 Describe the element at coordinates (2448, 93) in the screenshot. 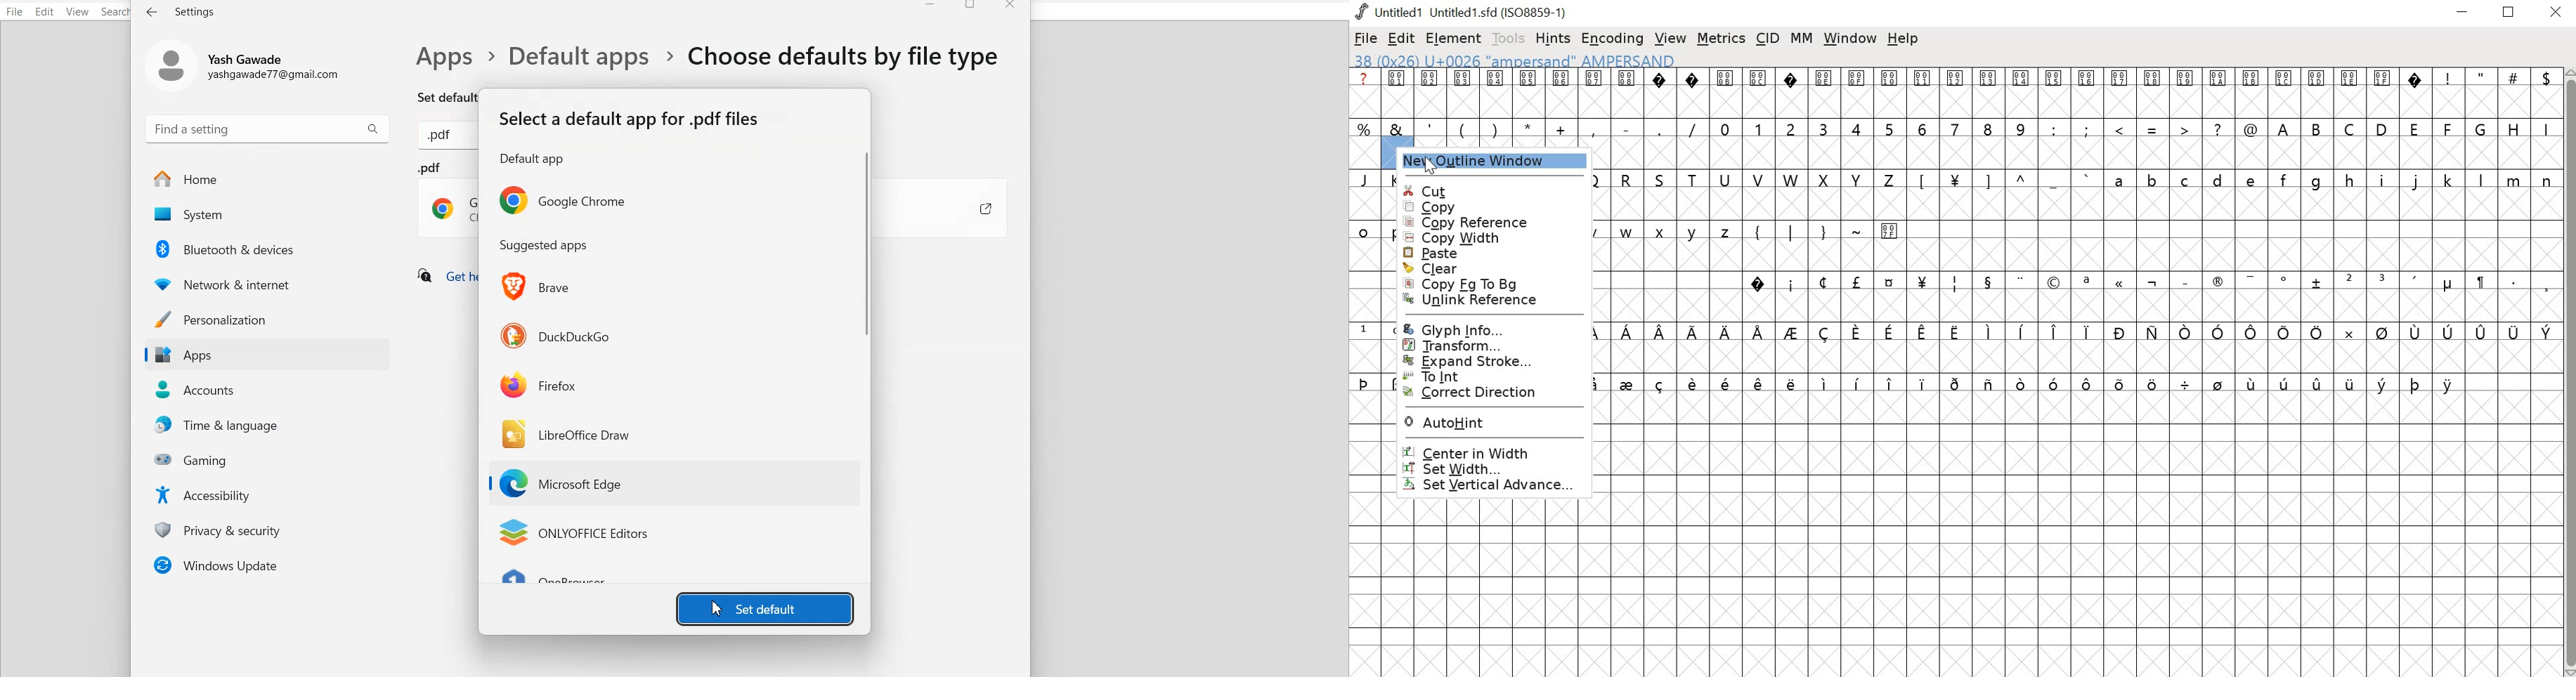

I see `!` at that location.